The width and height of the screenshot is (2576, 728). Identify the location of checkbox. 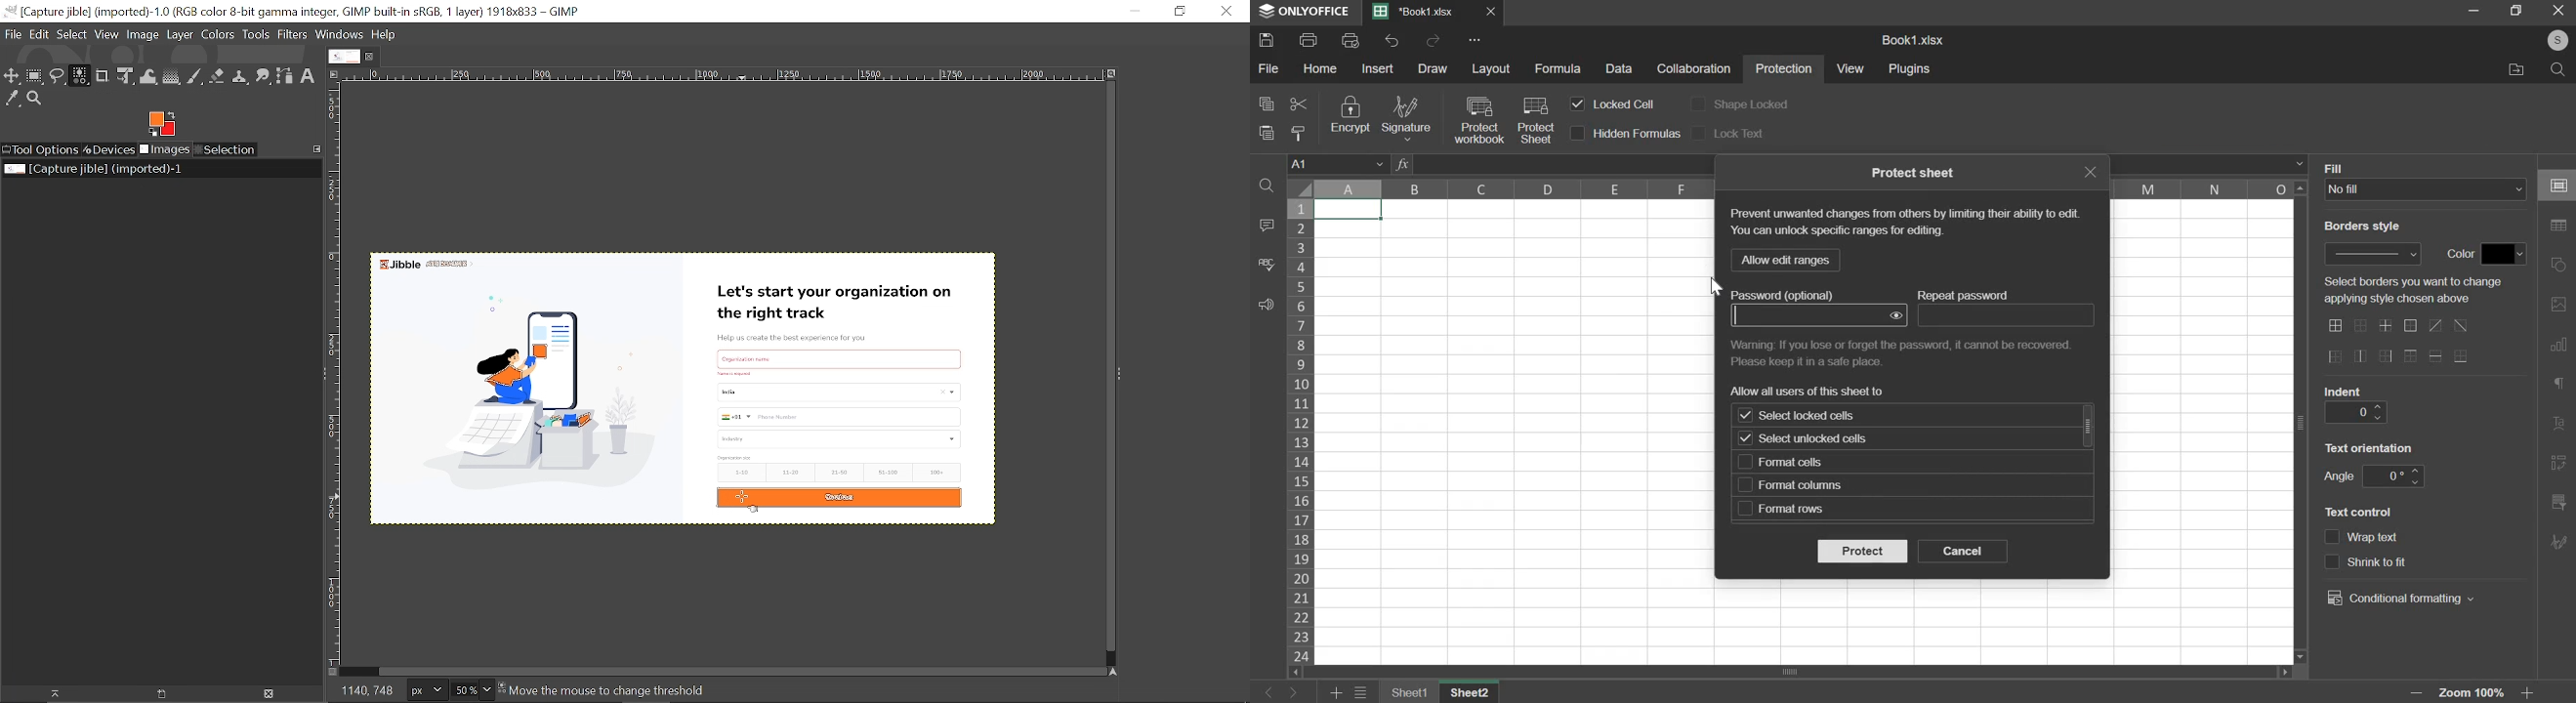
(1745, 438).